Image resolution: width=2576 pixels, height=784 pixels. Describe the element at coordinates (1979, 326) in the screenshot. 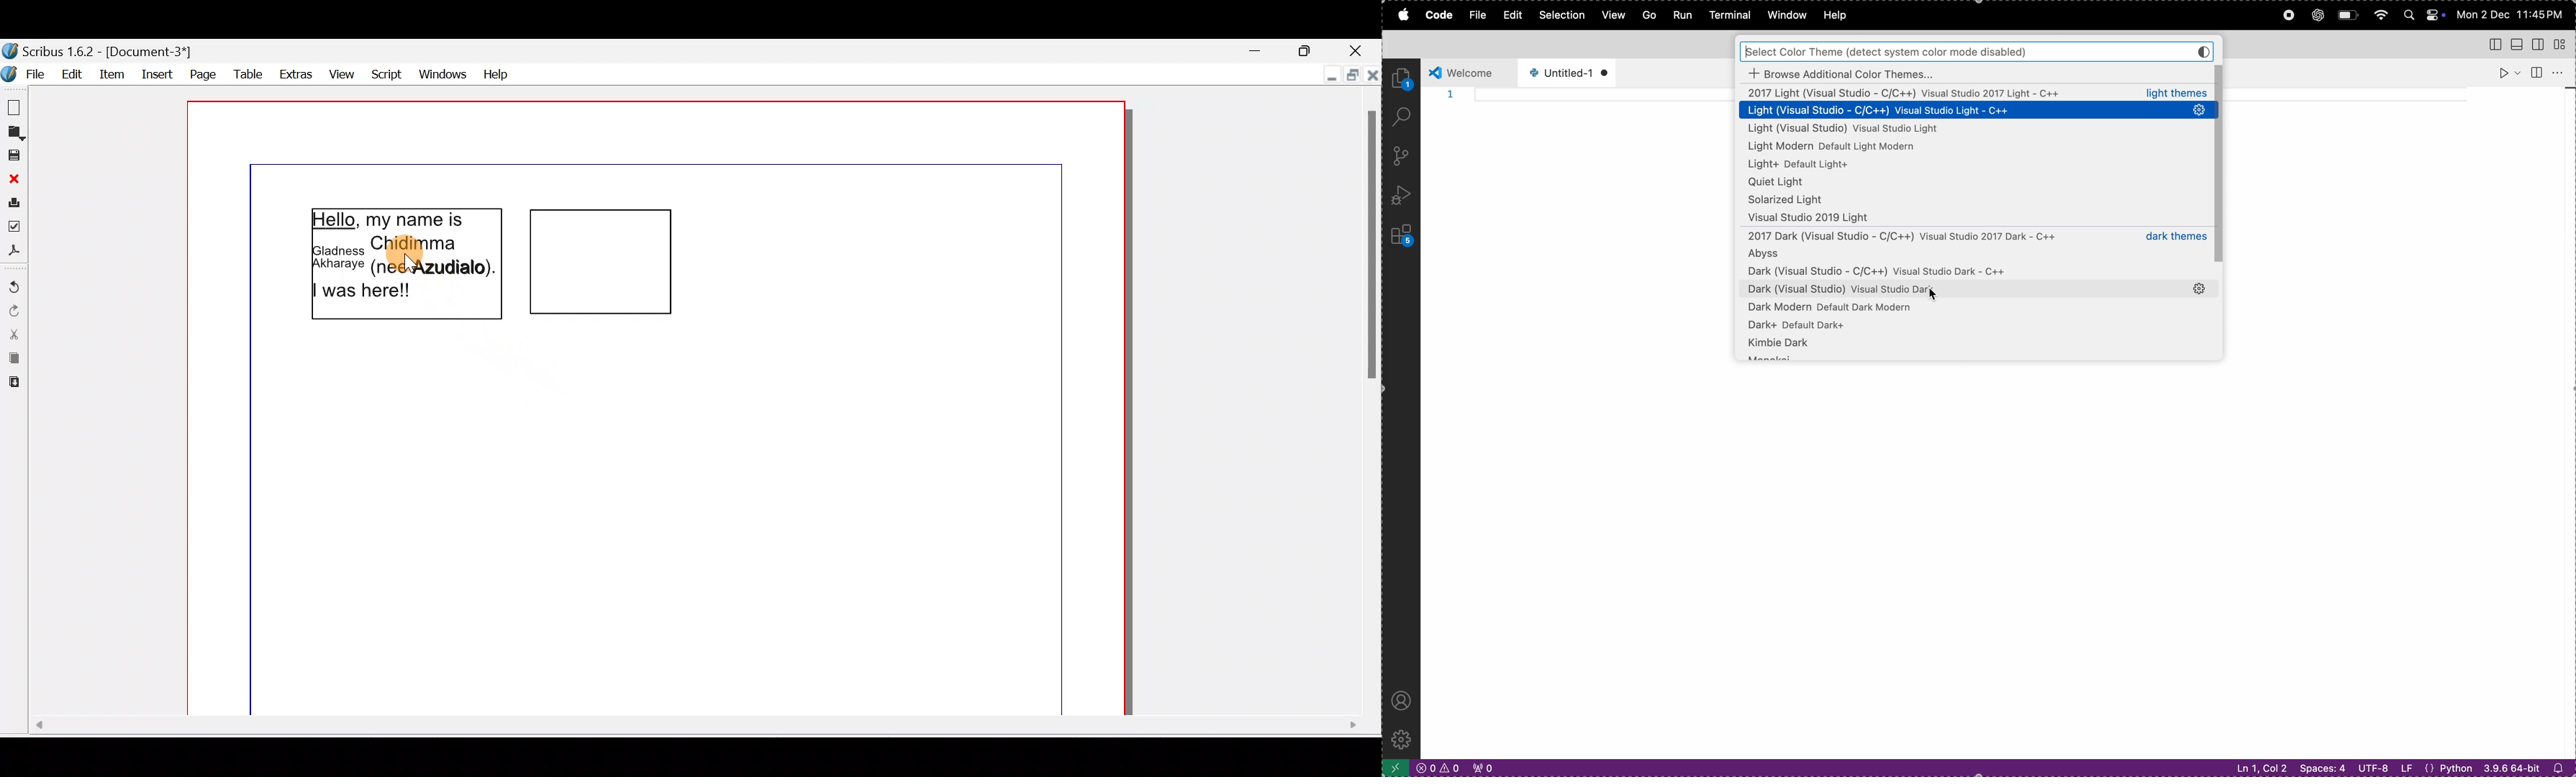

I see `dark default` at that location.